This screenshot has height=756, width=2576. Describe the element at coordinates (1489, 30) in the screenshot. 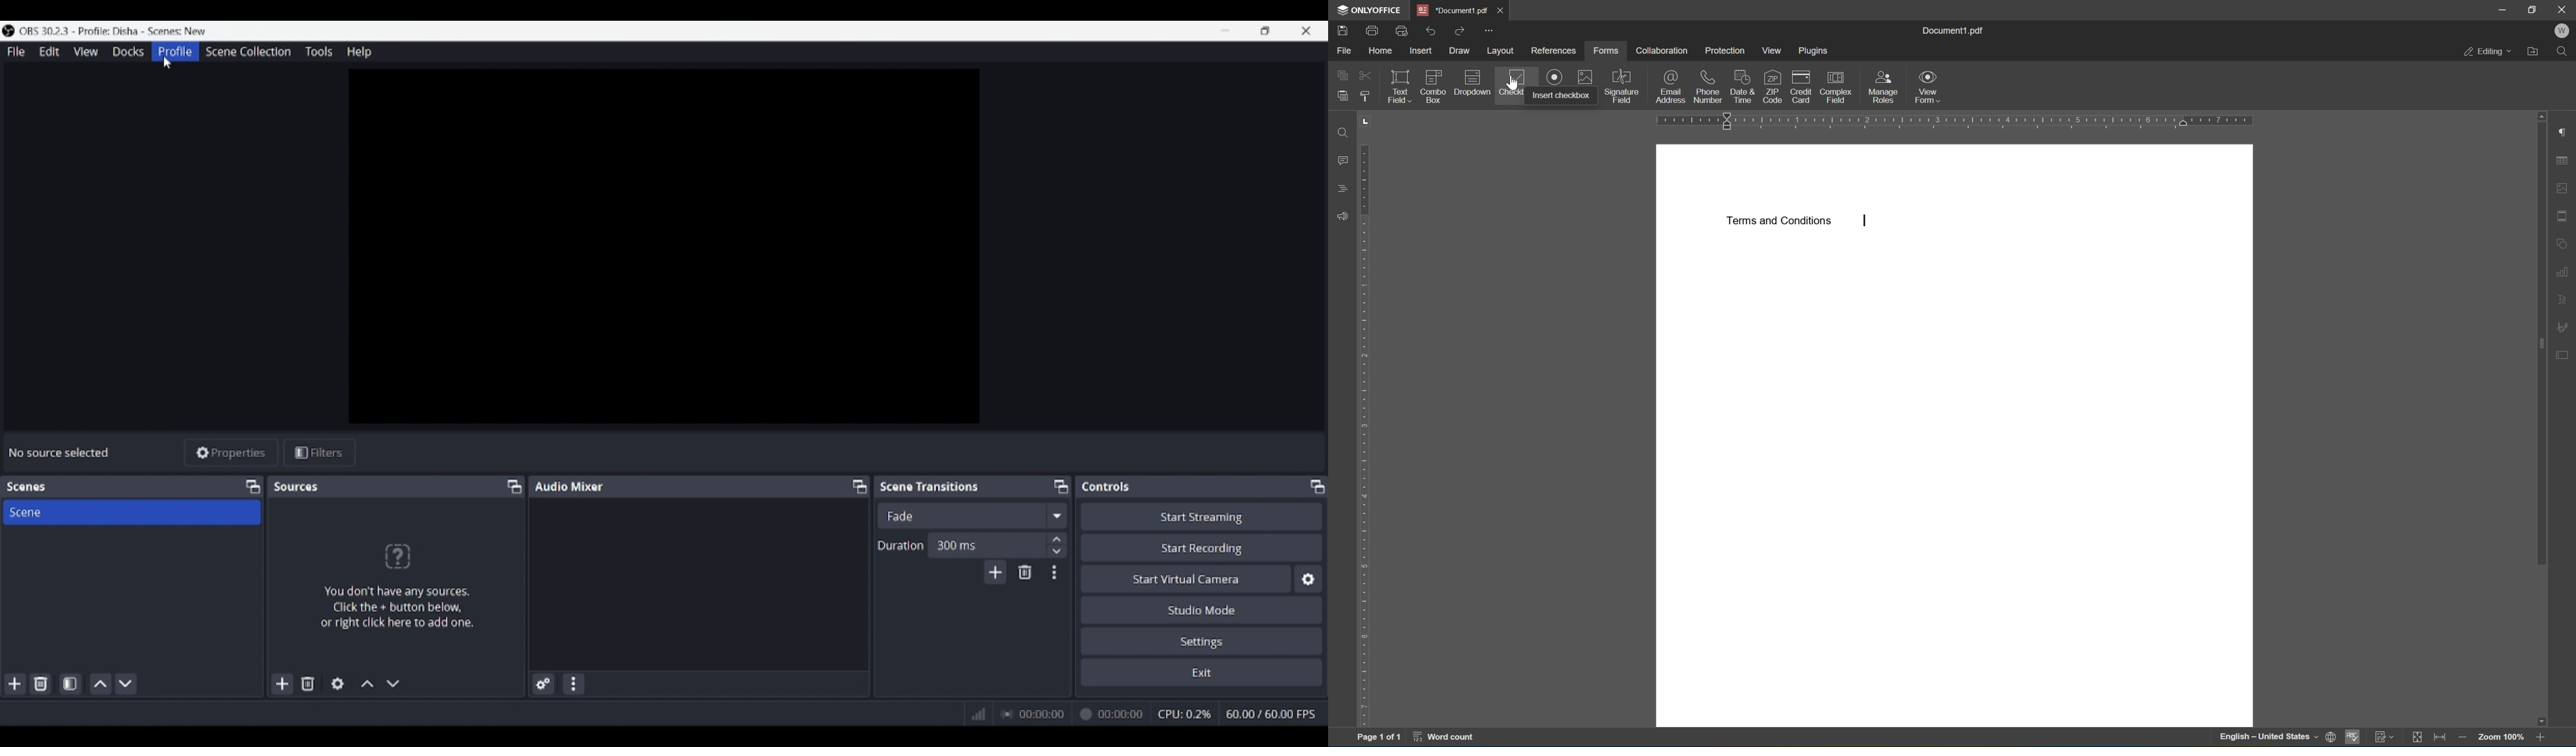

I see `customize quick access toolbar` at that location.